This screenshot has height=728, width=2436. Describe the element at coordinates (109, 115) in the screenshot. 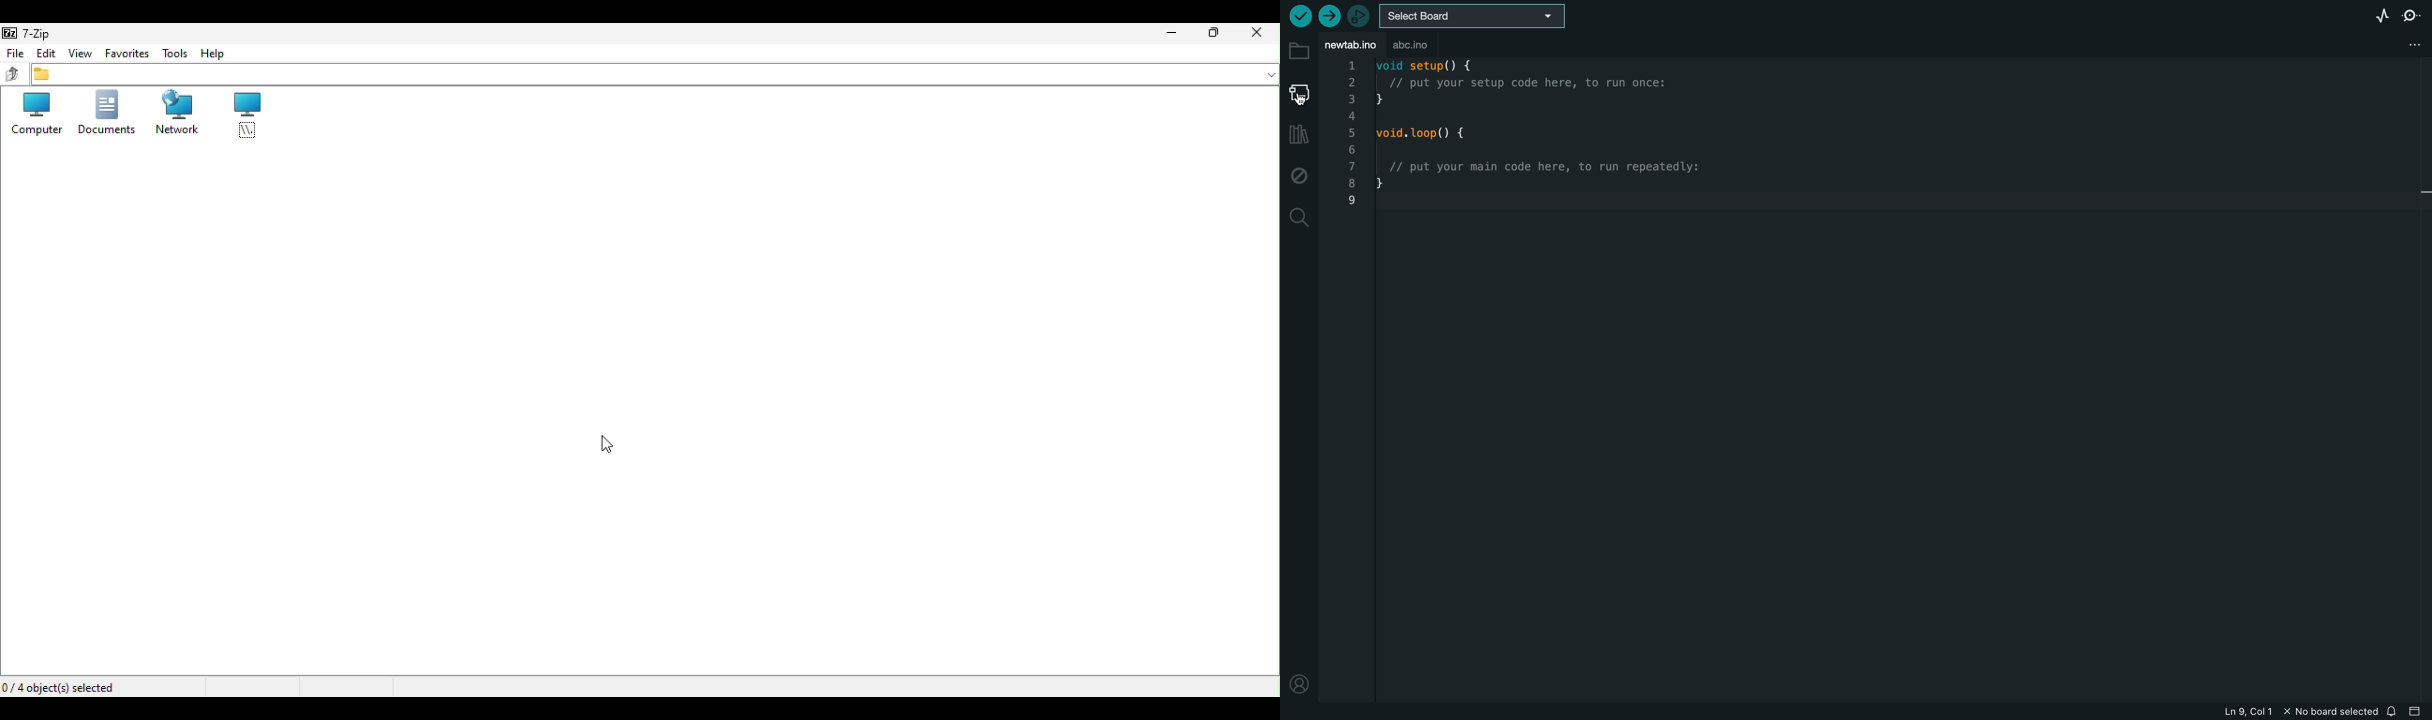

I see `Documents` at that location.